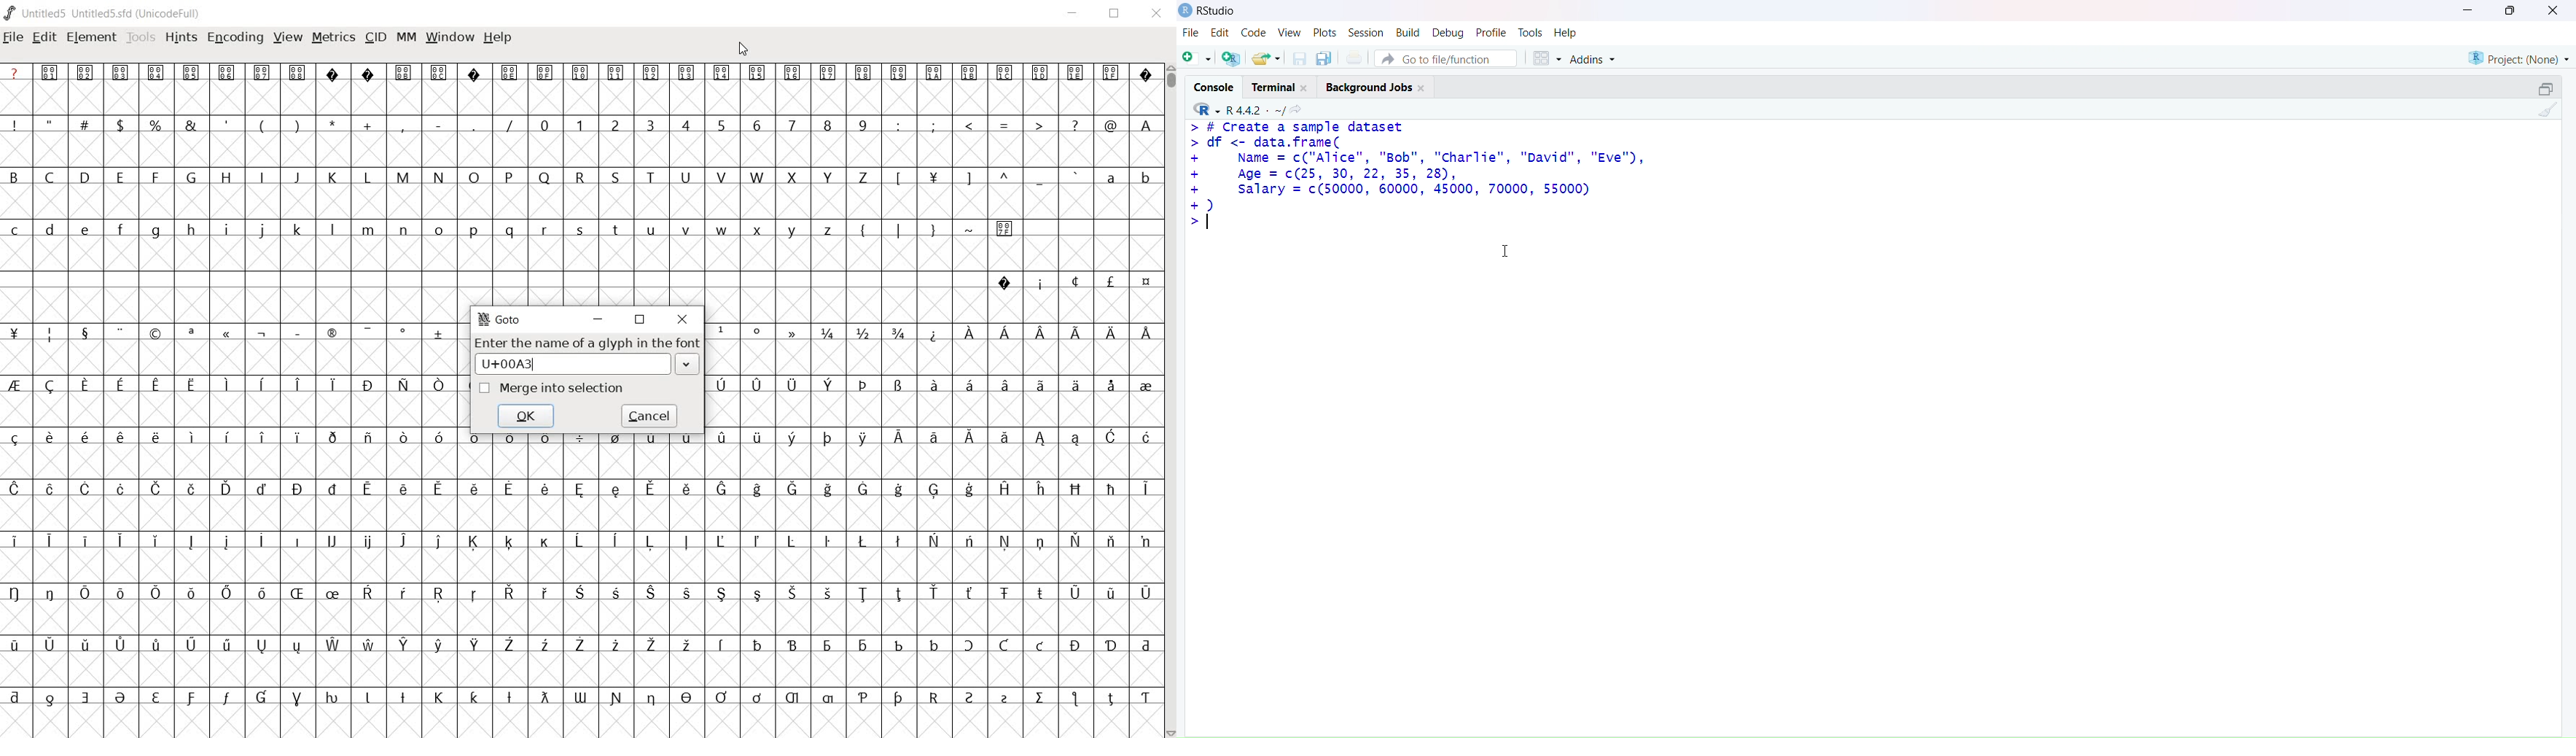 This screenshot has width=2576, height=756. What do you see at coordinates (1112, 646) in the screenshot?
I see `Symbol` at bounding box center [1112, 646].